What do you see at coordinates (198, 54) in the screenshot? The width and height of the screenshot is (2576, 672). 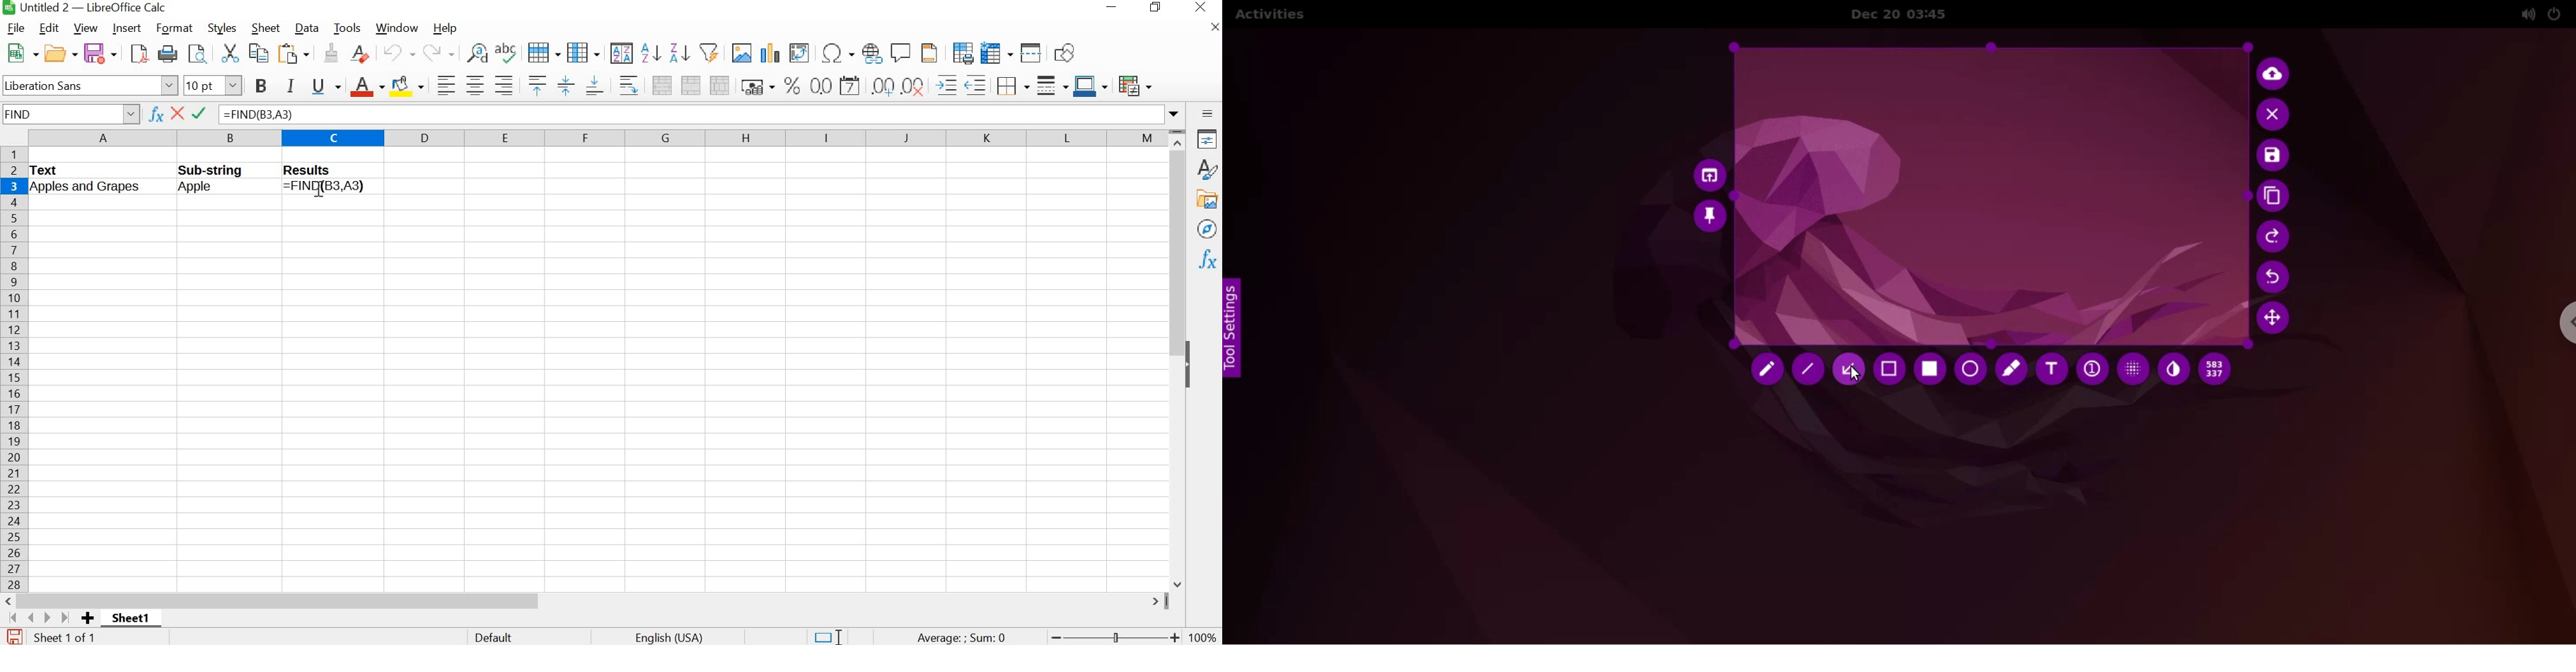 I see `toggle print preview` at bounding box center [198, 54].